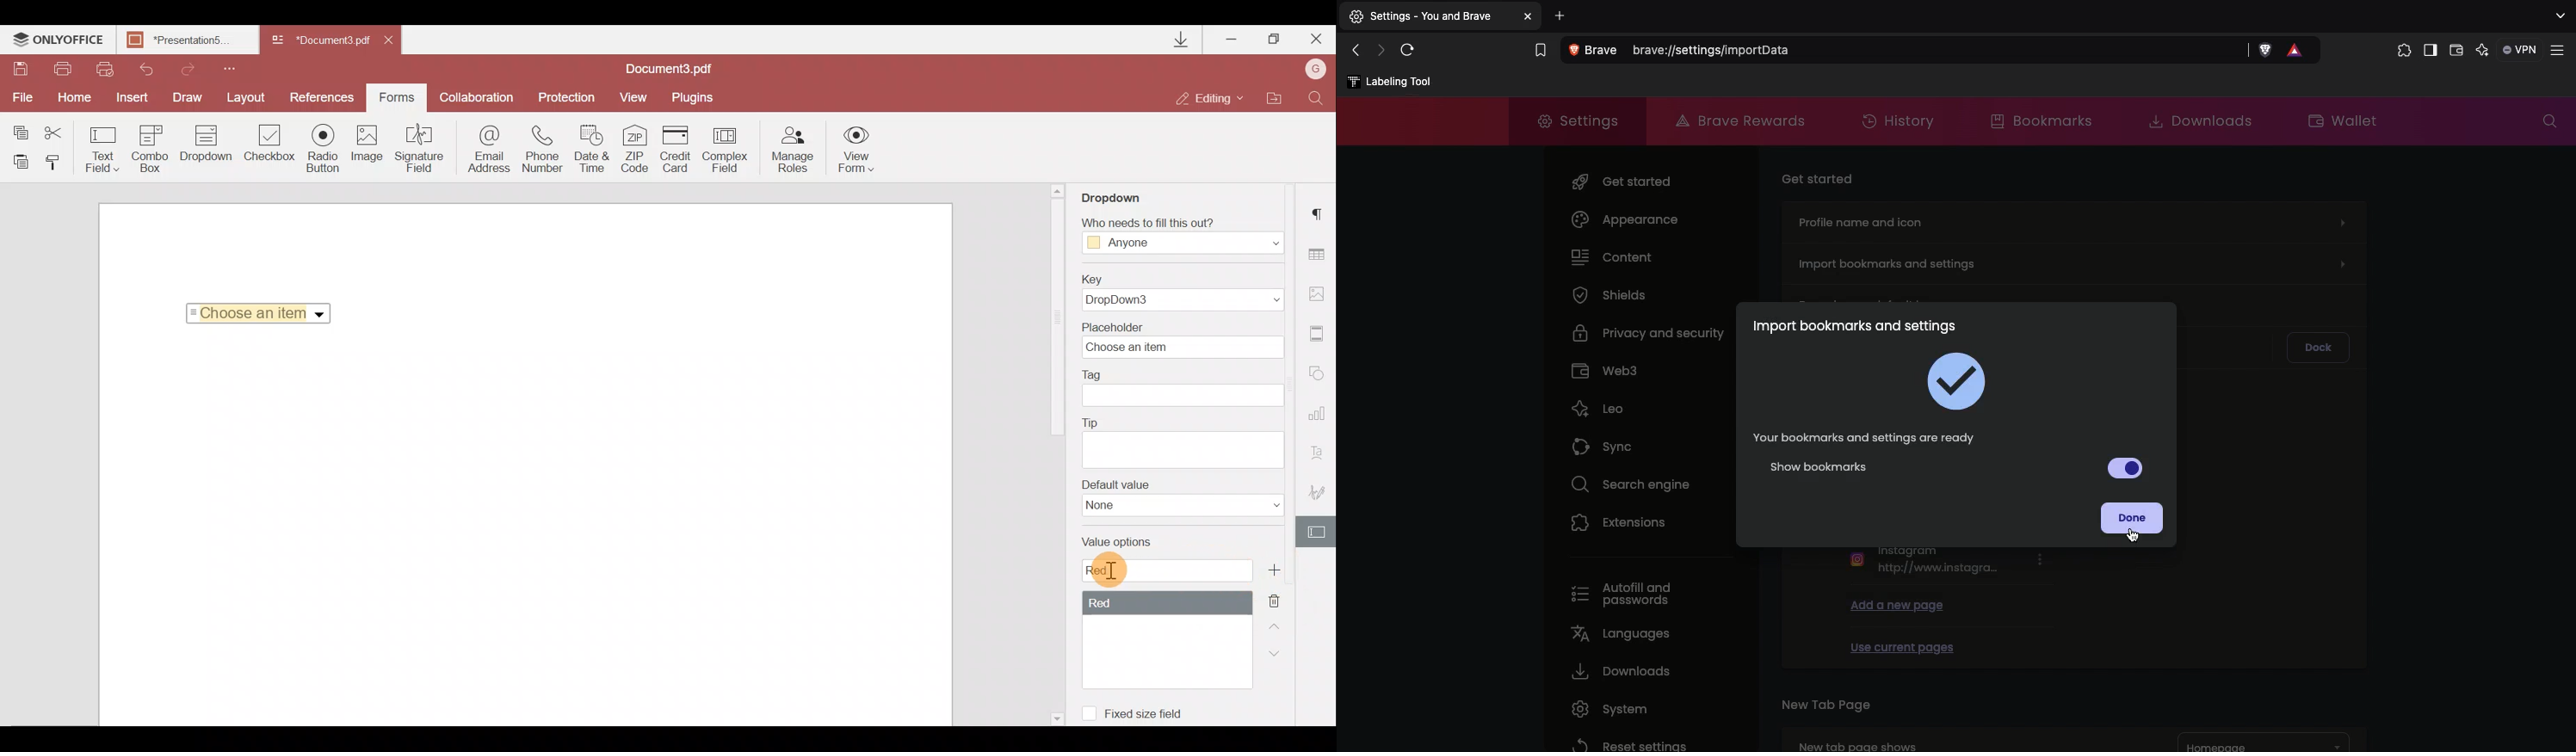  Describe the element at coordinates (1321, 334) in the screenshot. I see `Headers & footers settings` at that location.